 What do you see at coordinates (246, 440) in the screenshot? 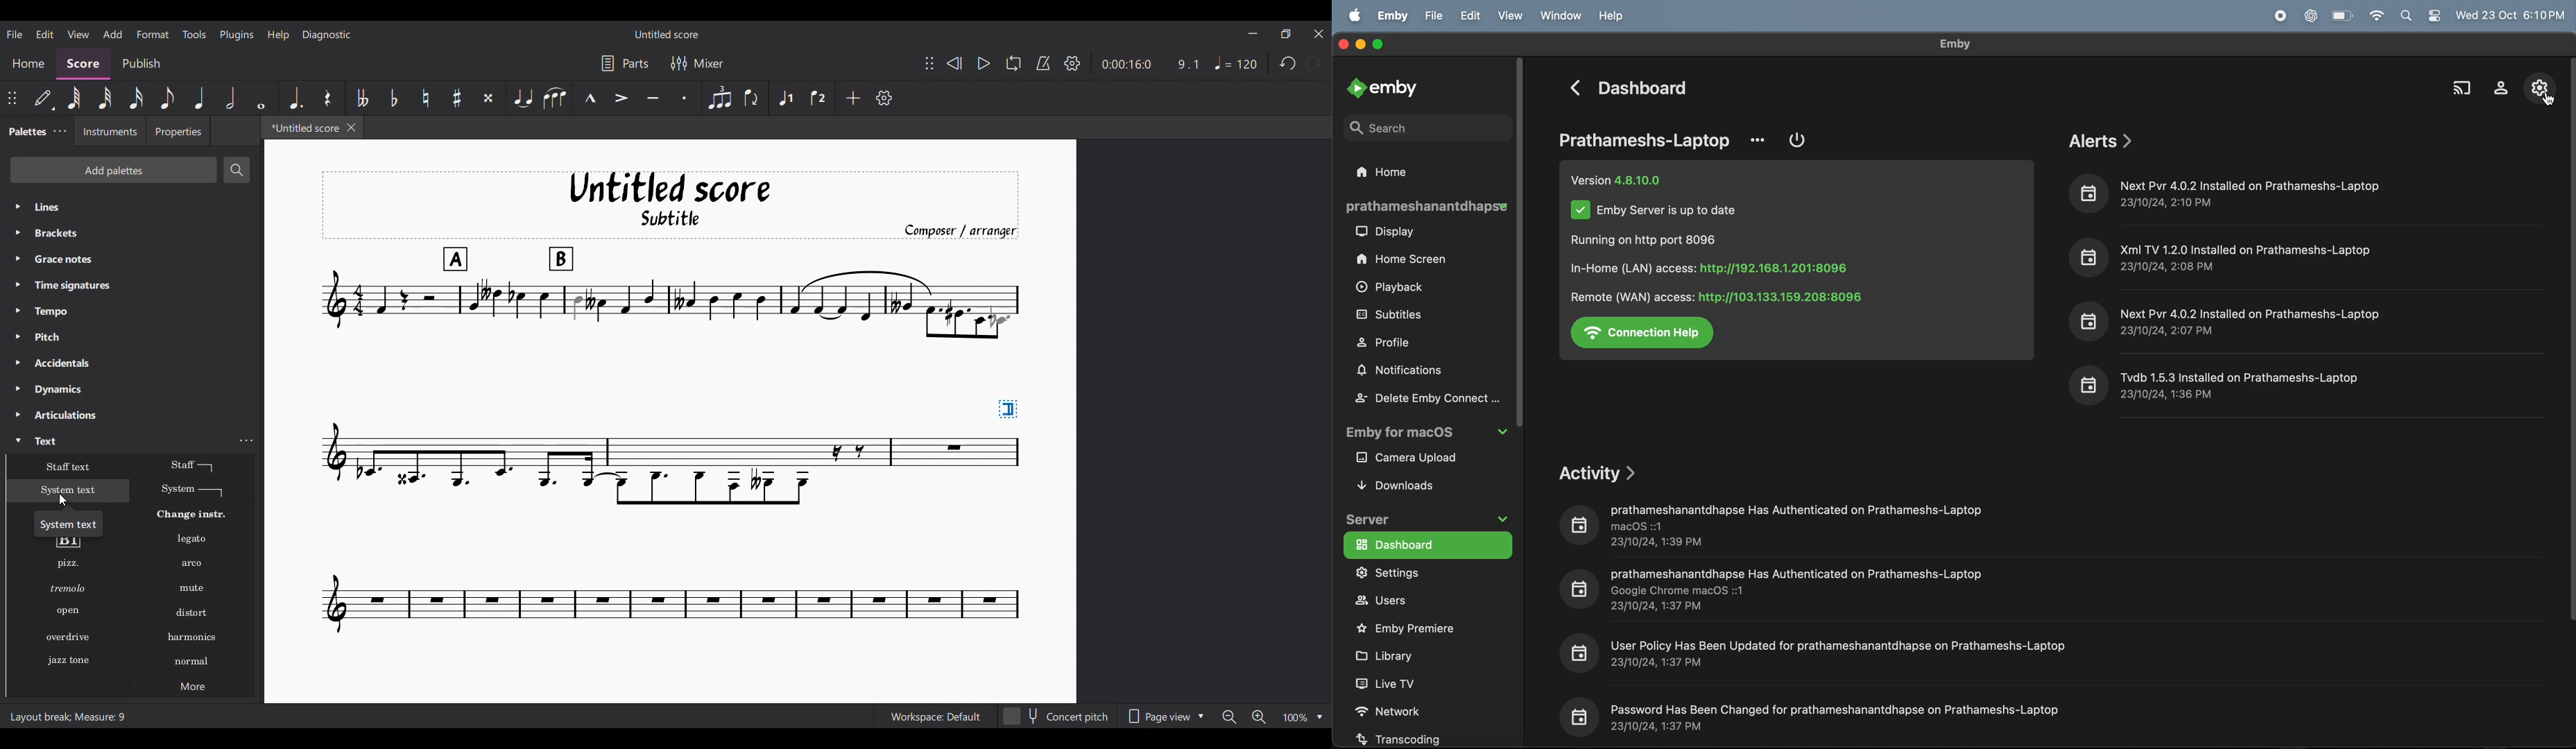
I see `Text settings` at bounding box center [246, 440].